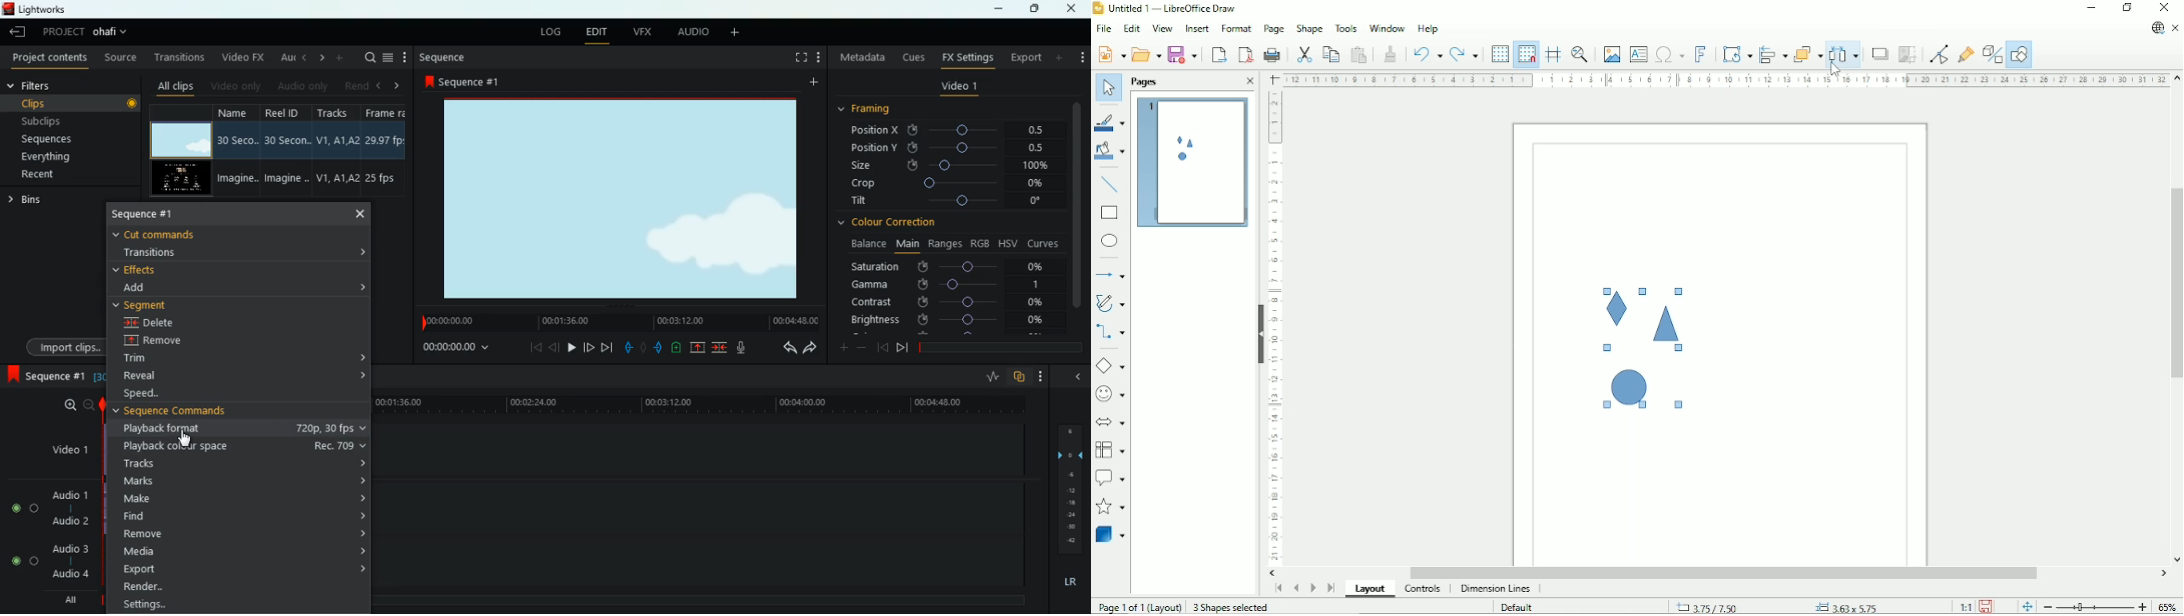 This screenshot has height=616, width=2184. What do you see at coordinates (1245, 54) in the screenshot?
I see `Export directly as PDF` at bounding box center [1245, 54].